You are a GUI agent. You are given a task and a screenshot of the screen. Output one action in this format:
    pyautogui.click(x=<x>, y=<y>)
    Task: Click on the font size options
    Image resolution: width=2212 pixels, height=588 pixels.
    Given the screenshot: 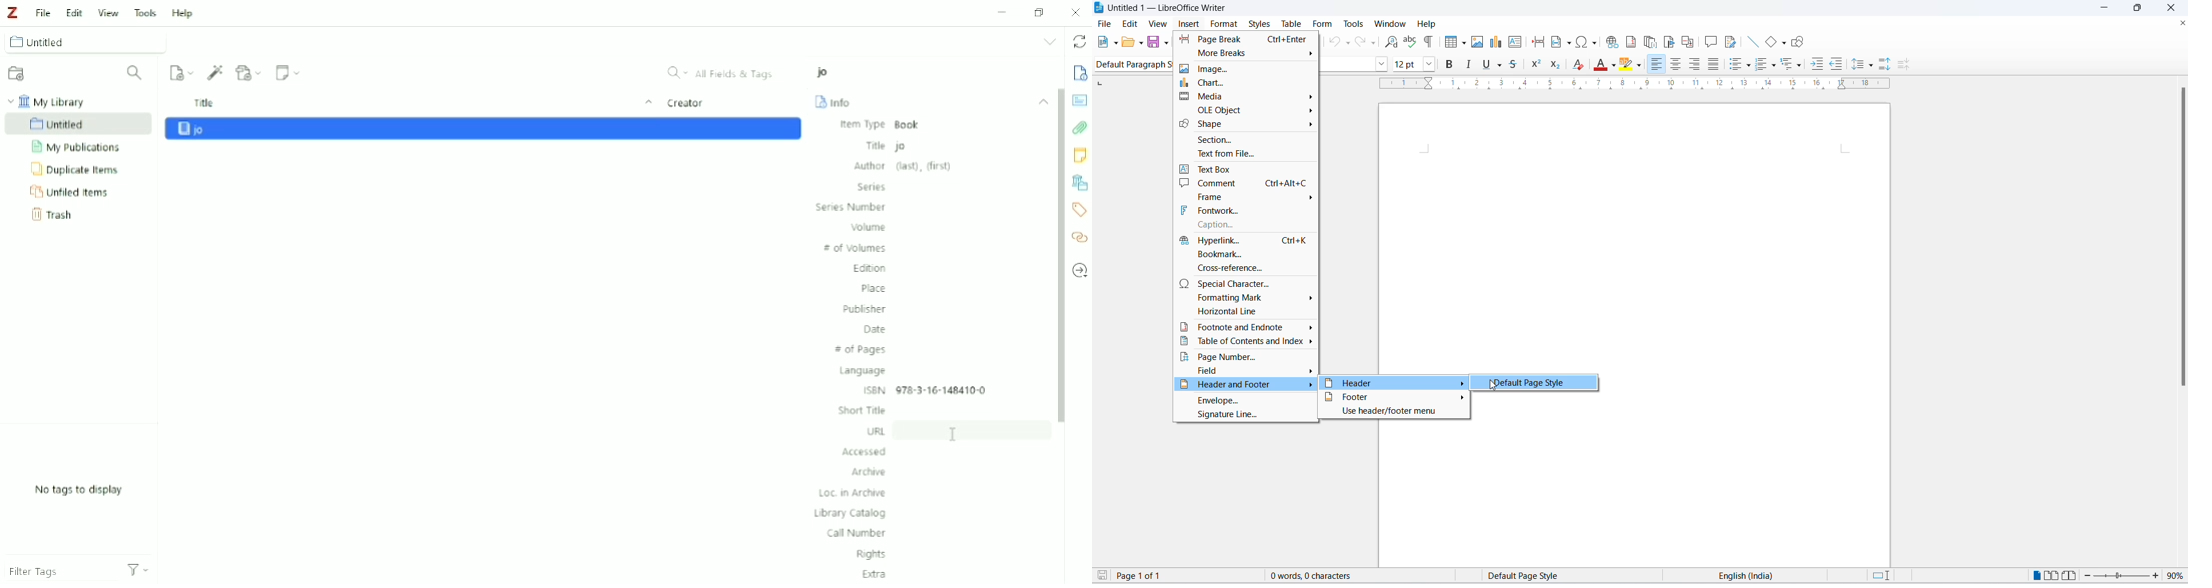 What is the action you would take?
    pyautogui.click(x=1433, y=64)
    